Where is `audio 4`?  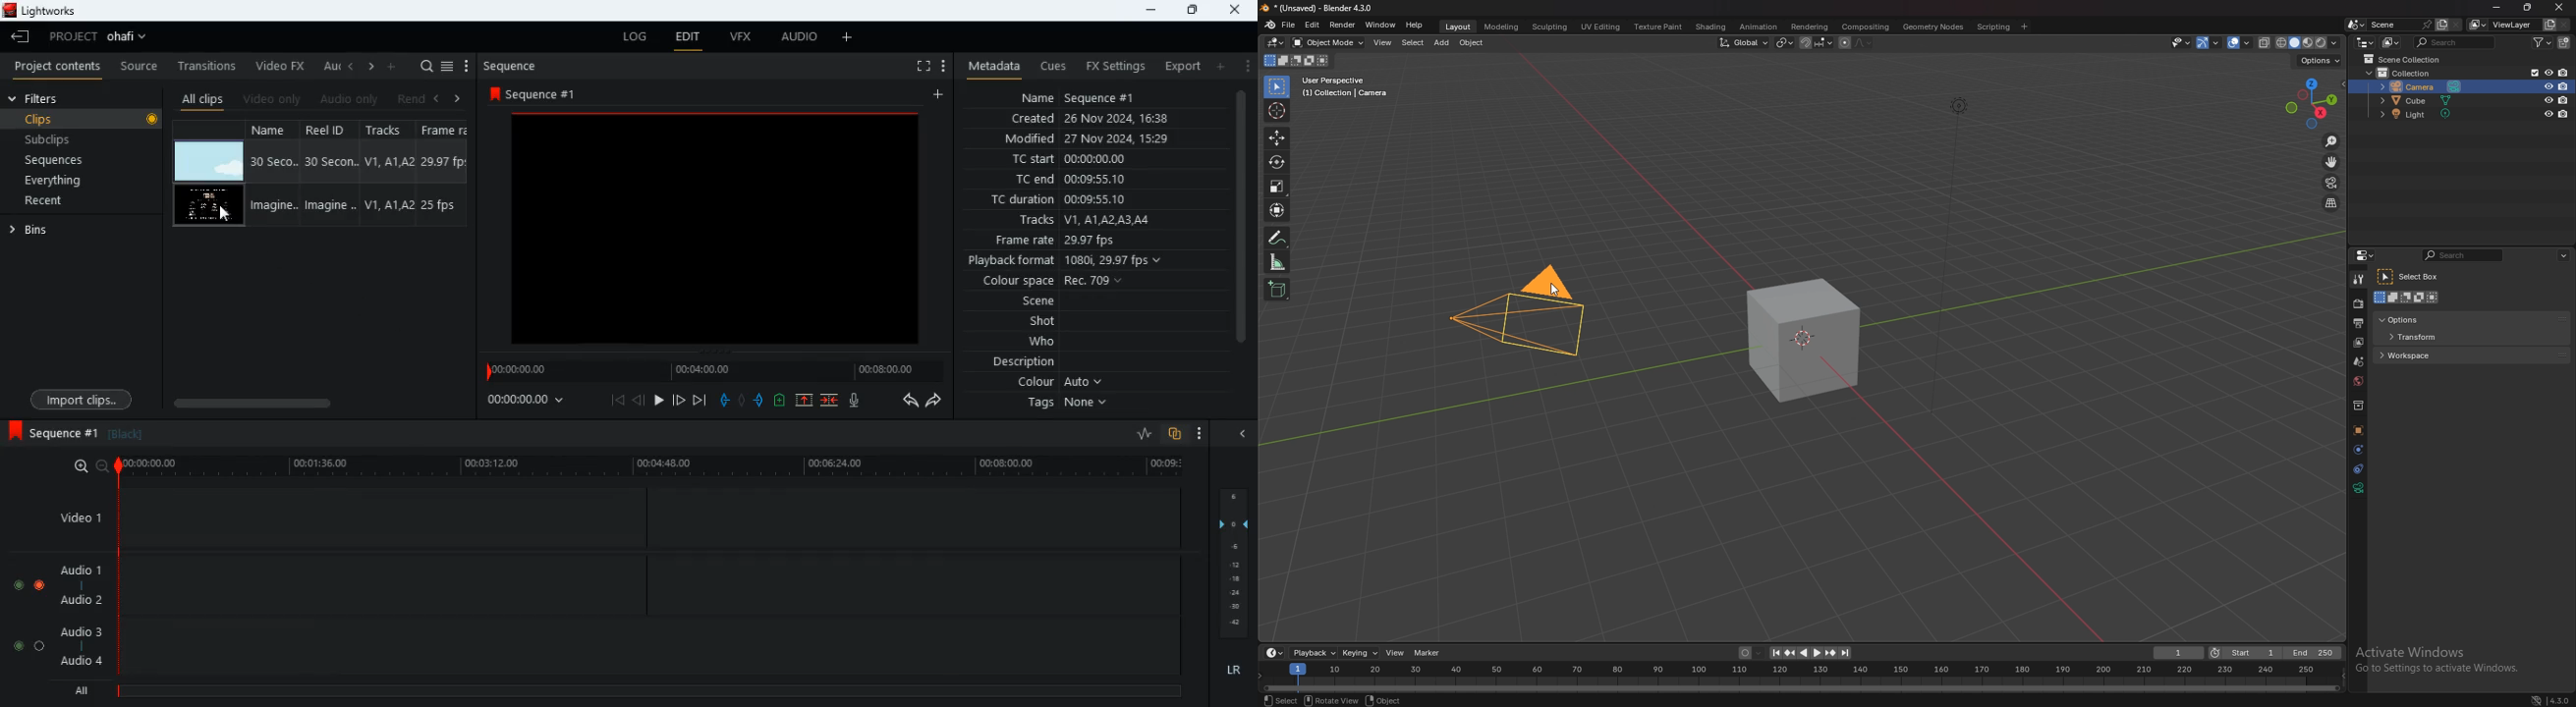 audio 4 is located at coordinates (80, 664).